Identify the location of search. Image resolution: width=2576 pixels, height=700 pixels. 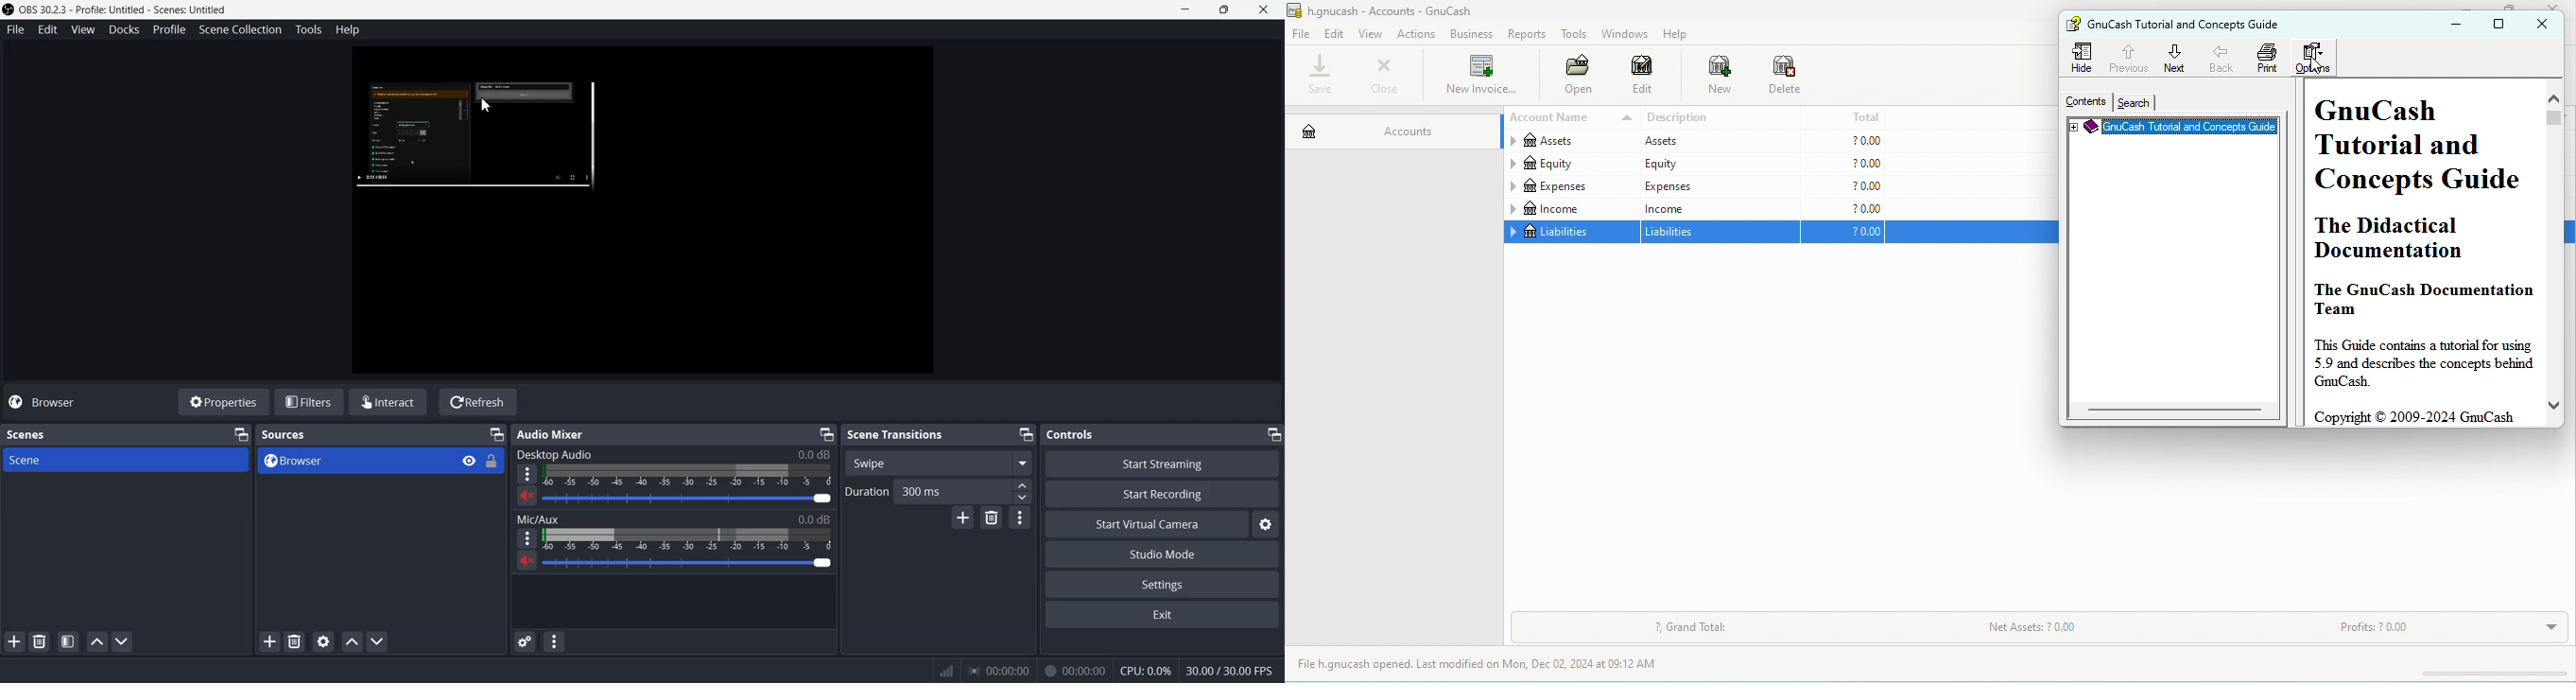
(2134, 103).